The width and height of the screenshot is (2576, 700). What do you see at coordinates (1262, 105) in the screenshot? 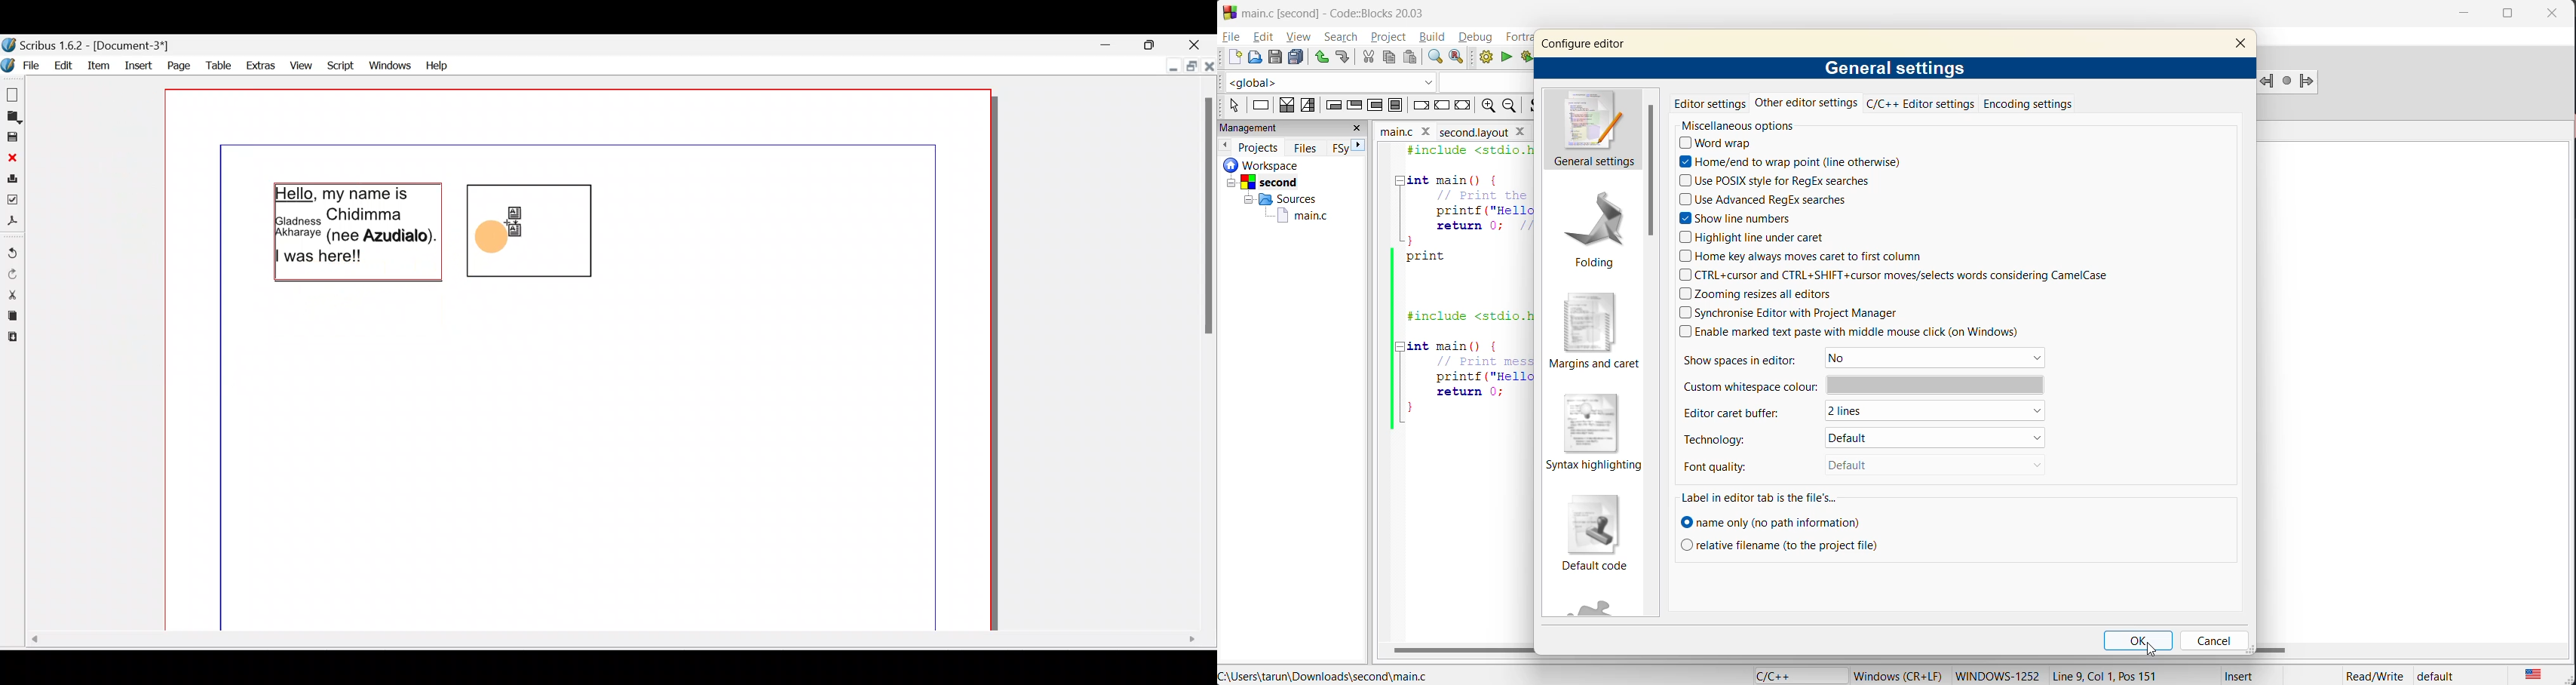
I see `instruction` at bounding box center [1262, 105].